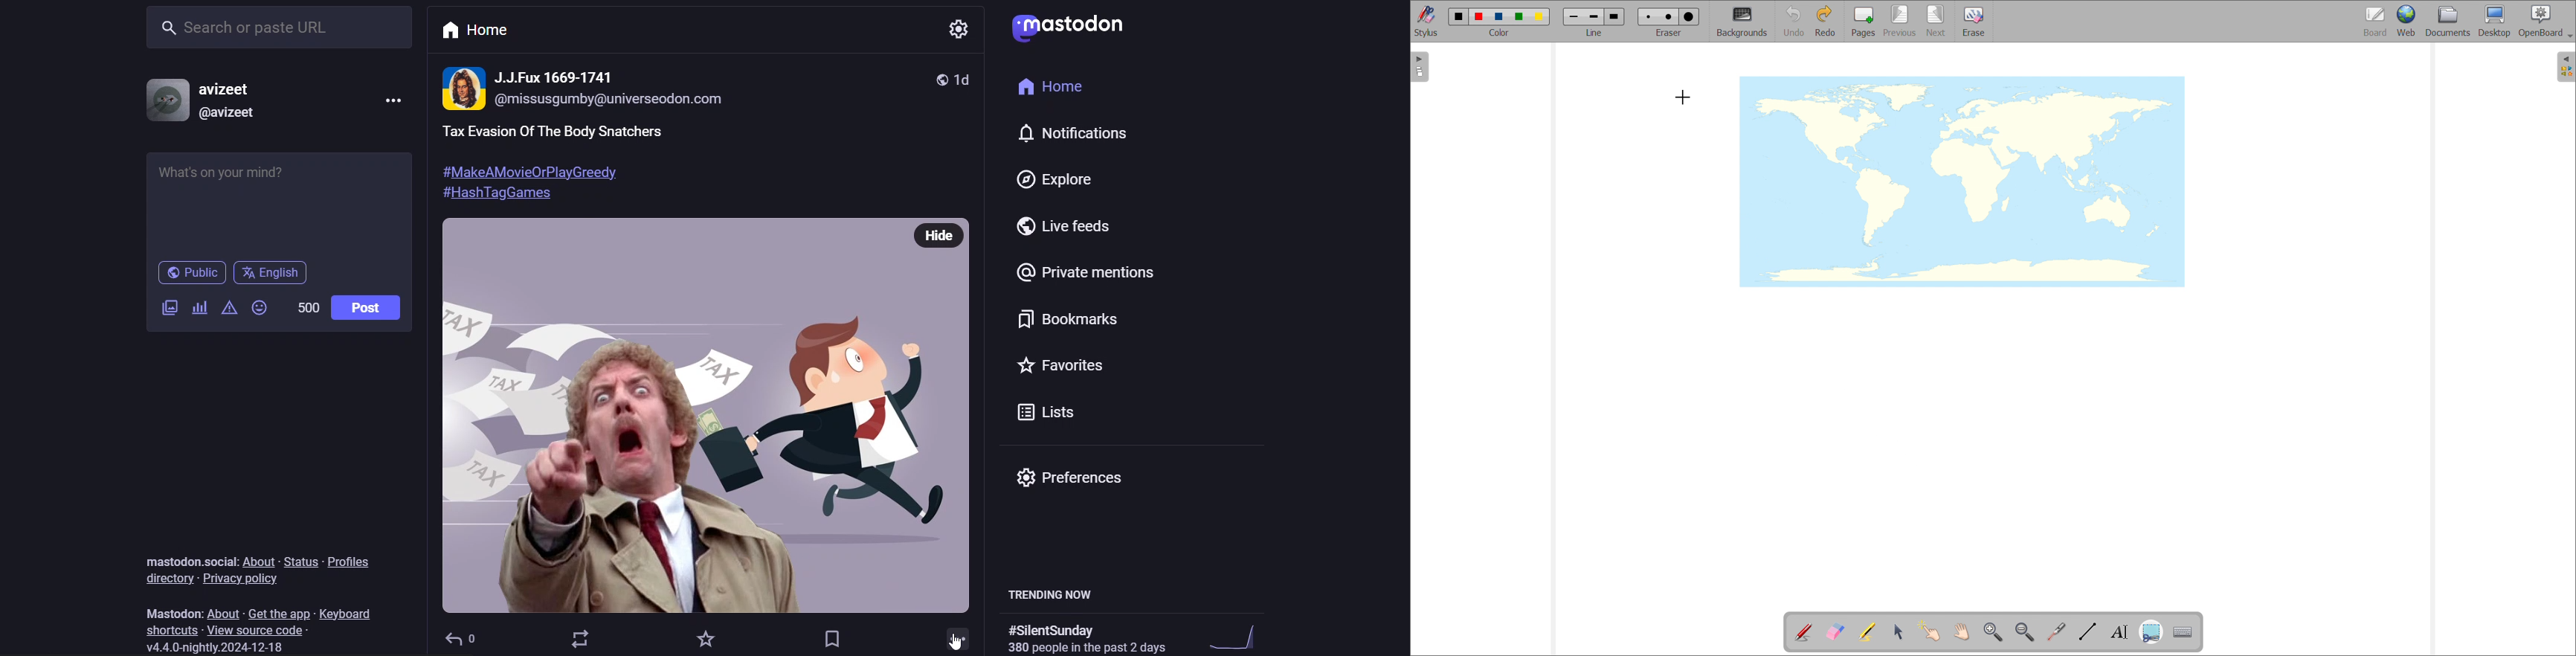 Image resolution: width=2576 pixels, height=672 pixels. What do you see at coordinates (193, 273) in the screenshot?
I see `public` at bounding box center [193, 273].